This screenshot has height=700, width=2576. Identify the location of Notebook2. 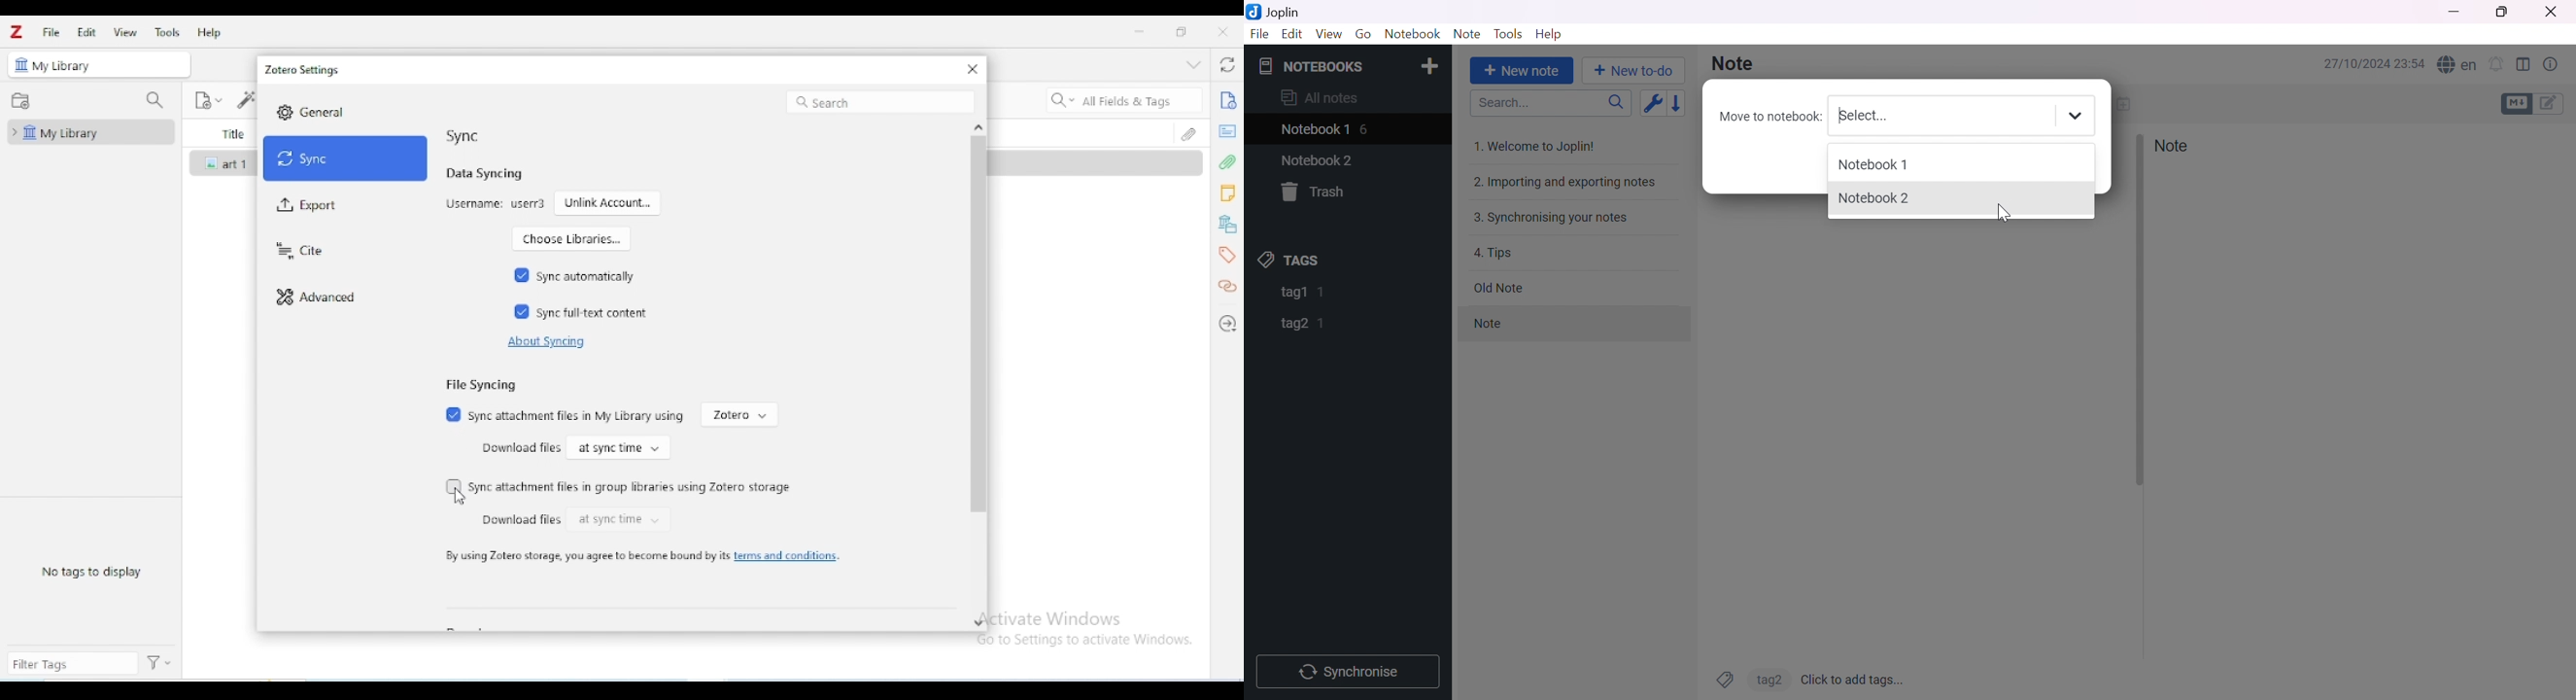
(1317, 160).